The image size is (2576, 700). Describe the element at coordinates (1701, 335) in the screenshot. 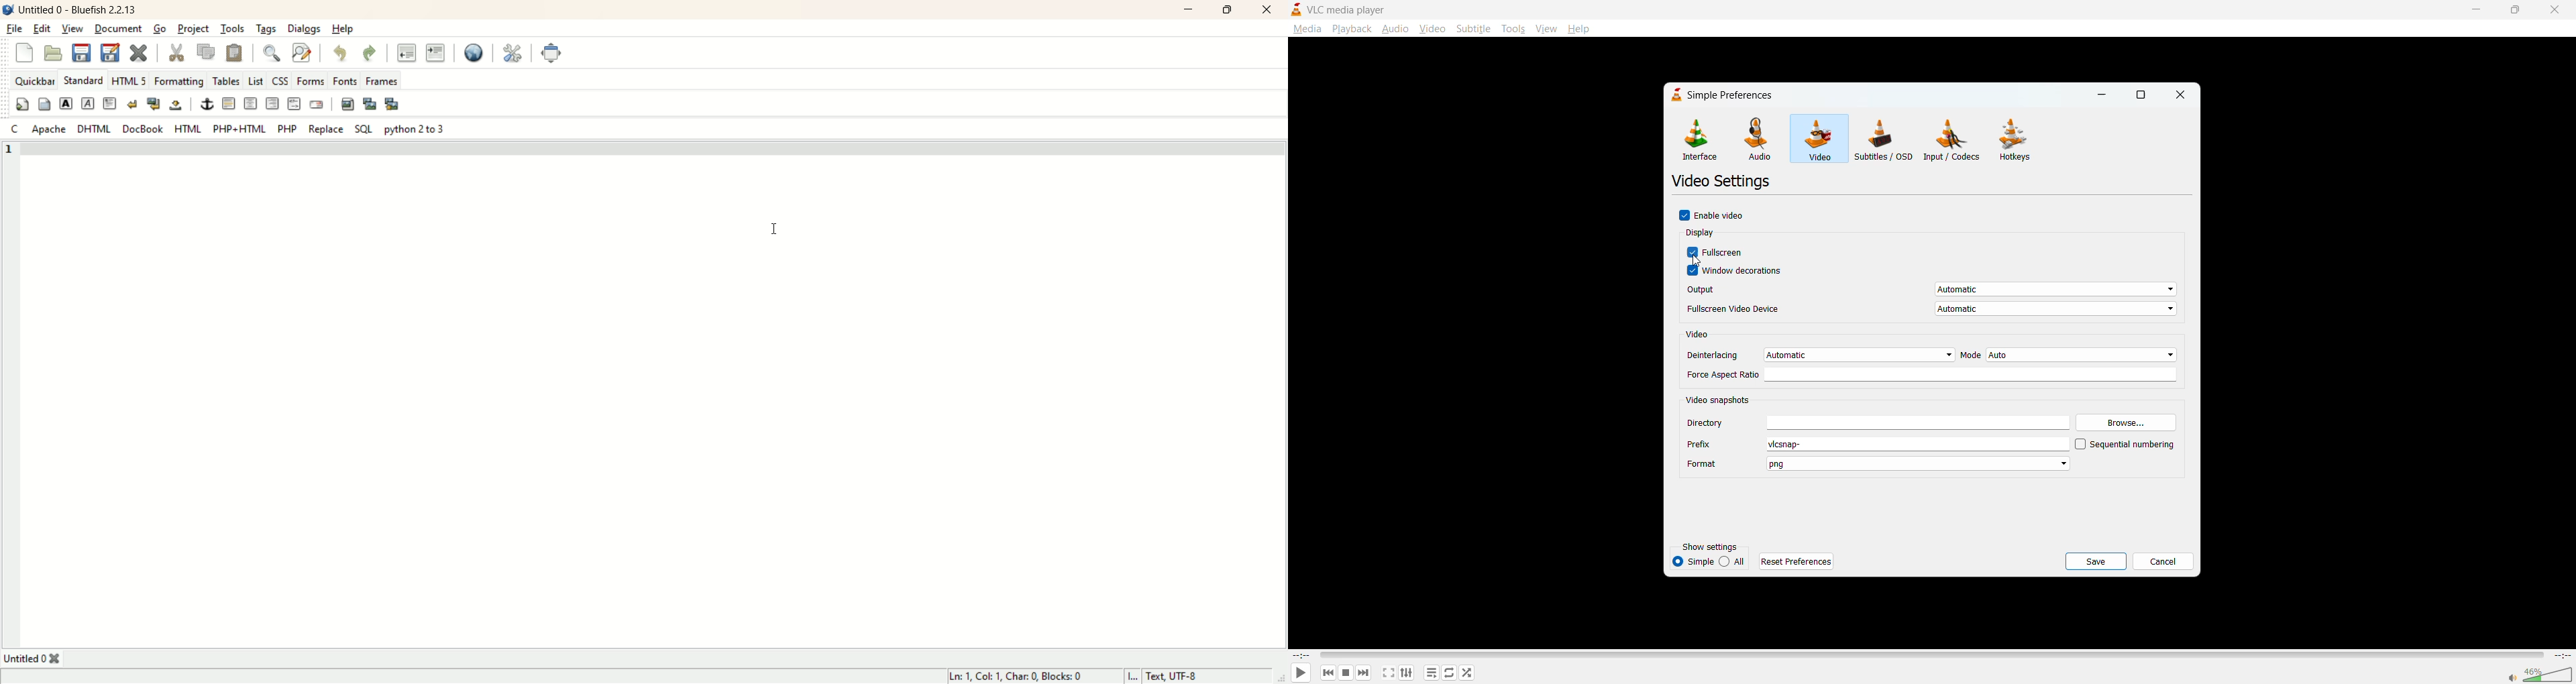

I see `video` at that location.